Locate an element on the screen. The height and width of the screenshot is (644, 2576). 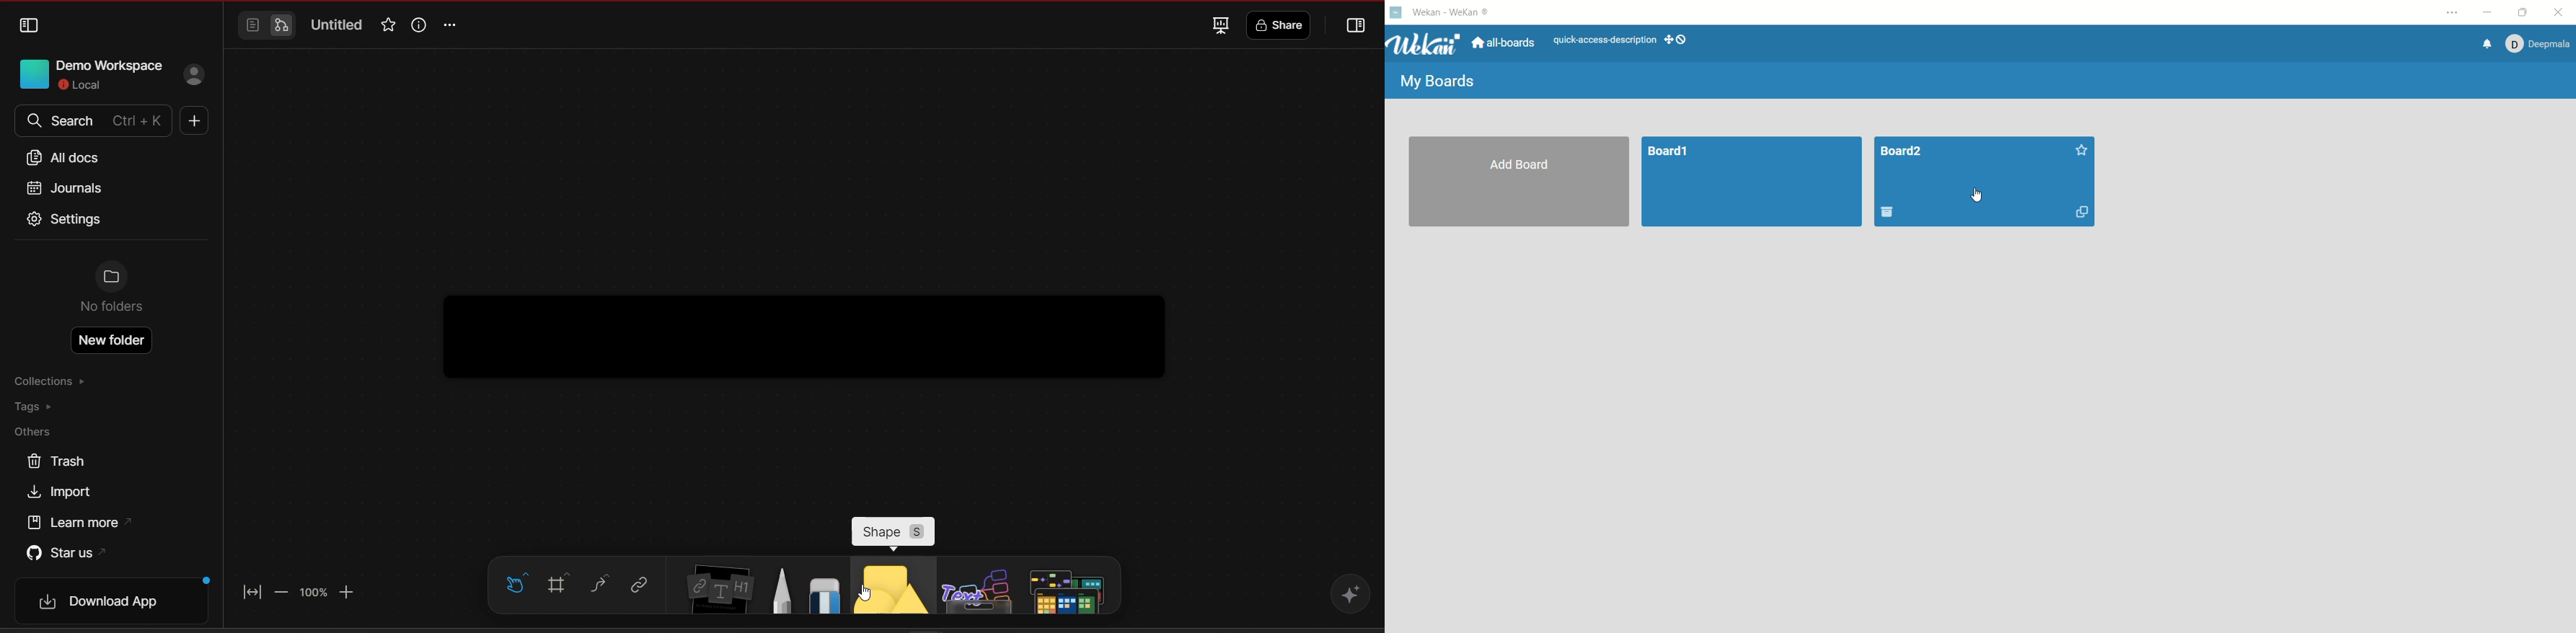
tags is located at coordinates (44, 407).